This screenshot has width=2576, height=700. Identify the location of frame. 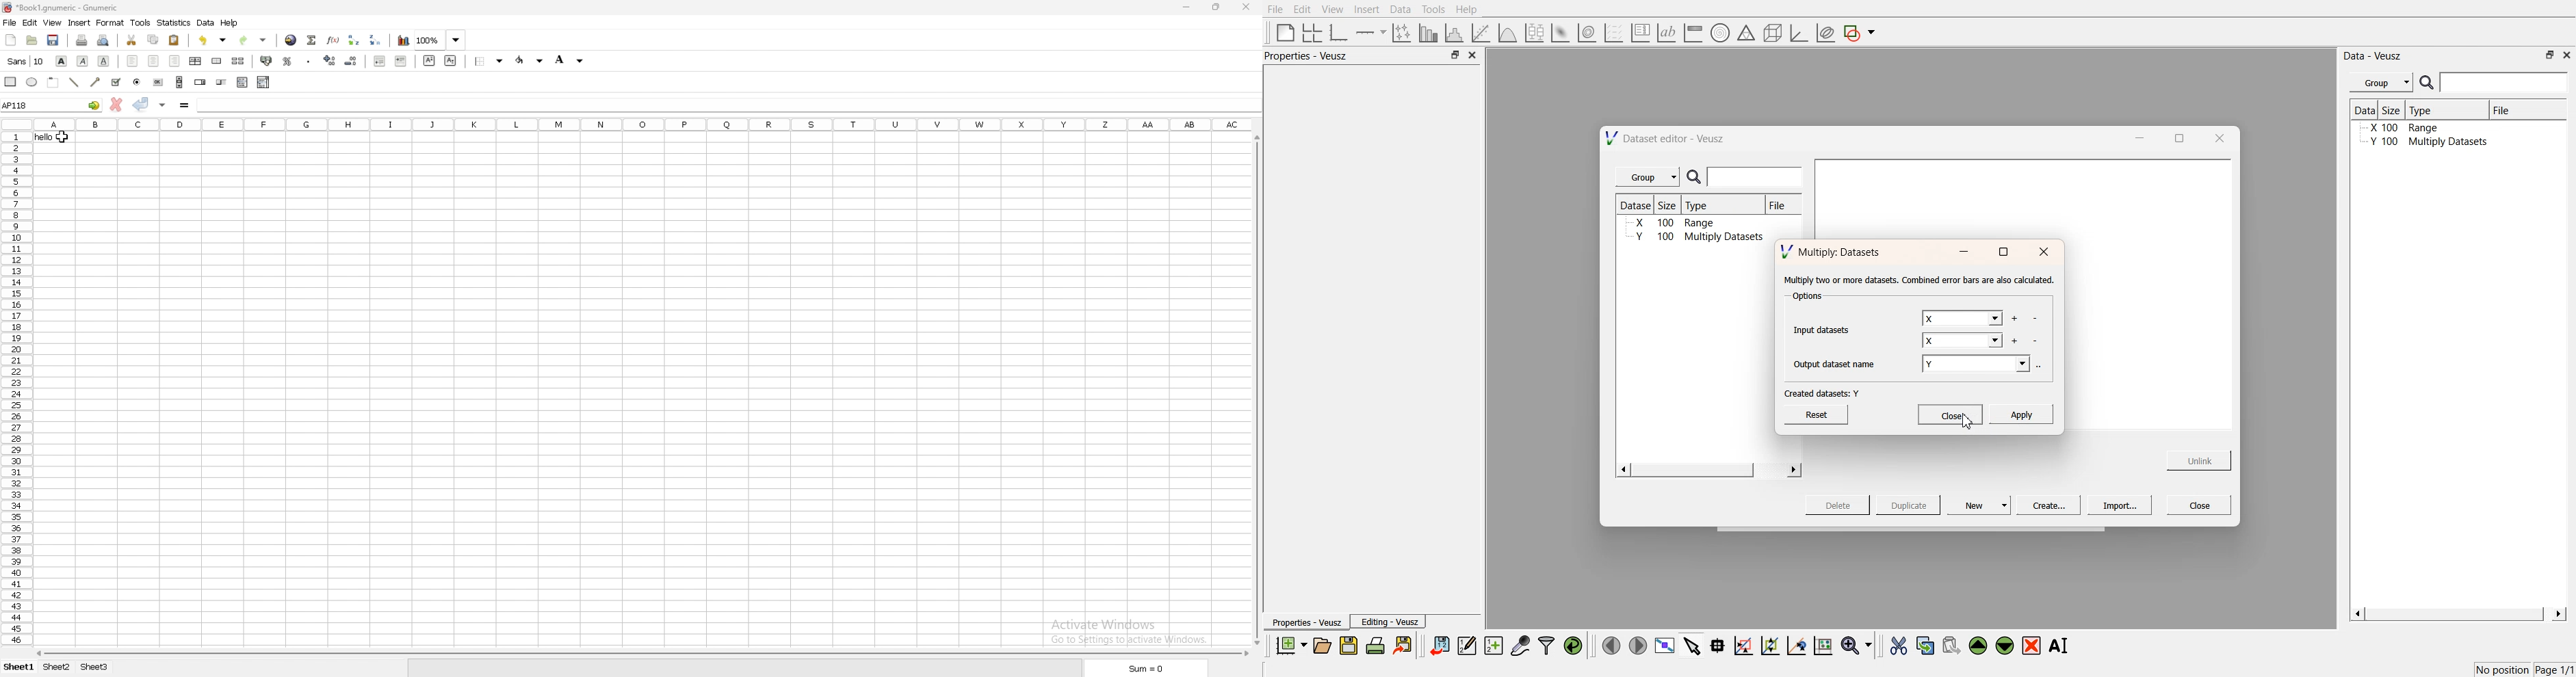
(53, 82).